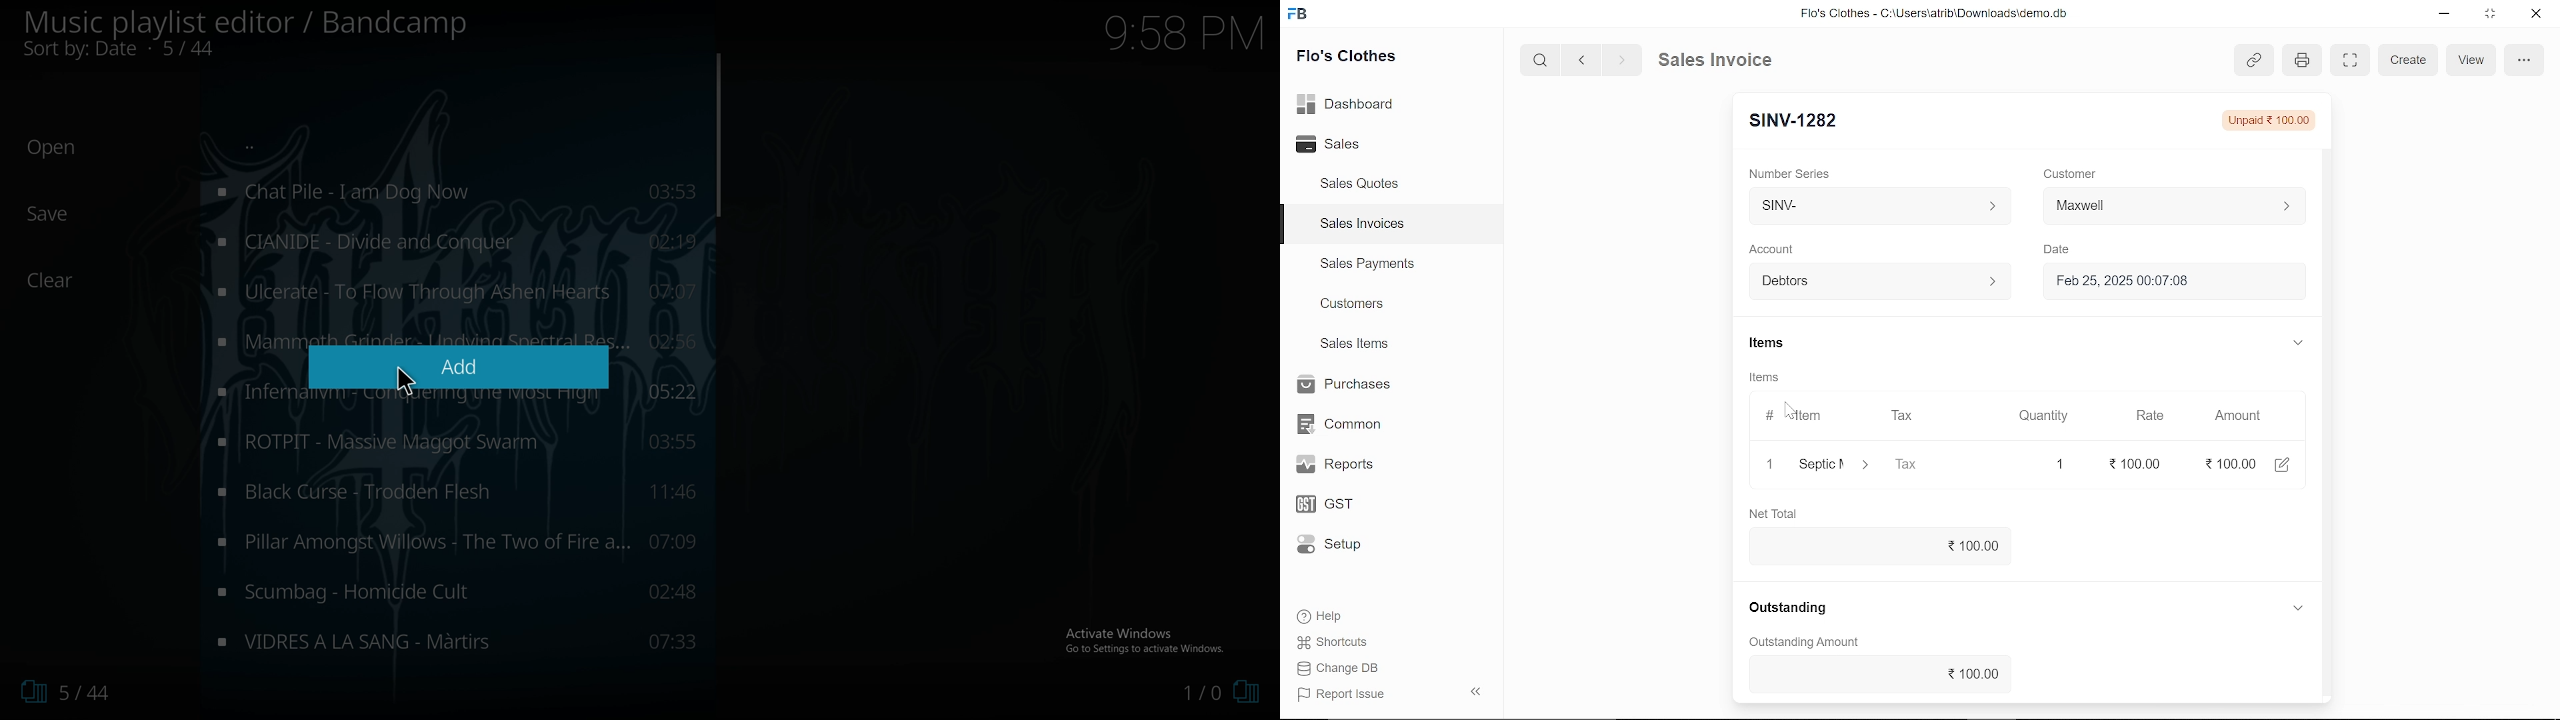  What do you see at coordinates (1354, 303) in the screenshot?
I see `Customers` at bounding box center [1354, 303].